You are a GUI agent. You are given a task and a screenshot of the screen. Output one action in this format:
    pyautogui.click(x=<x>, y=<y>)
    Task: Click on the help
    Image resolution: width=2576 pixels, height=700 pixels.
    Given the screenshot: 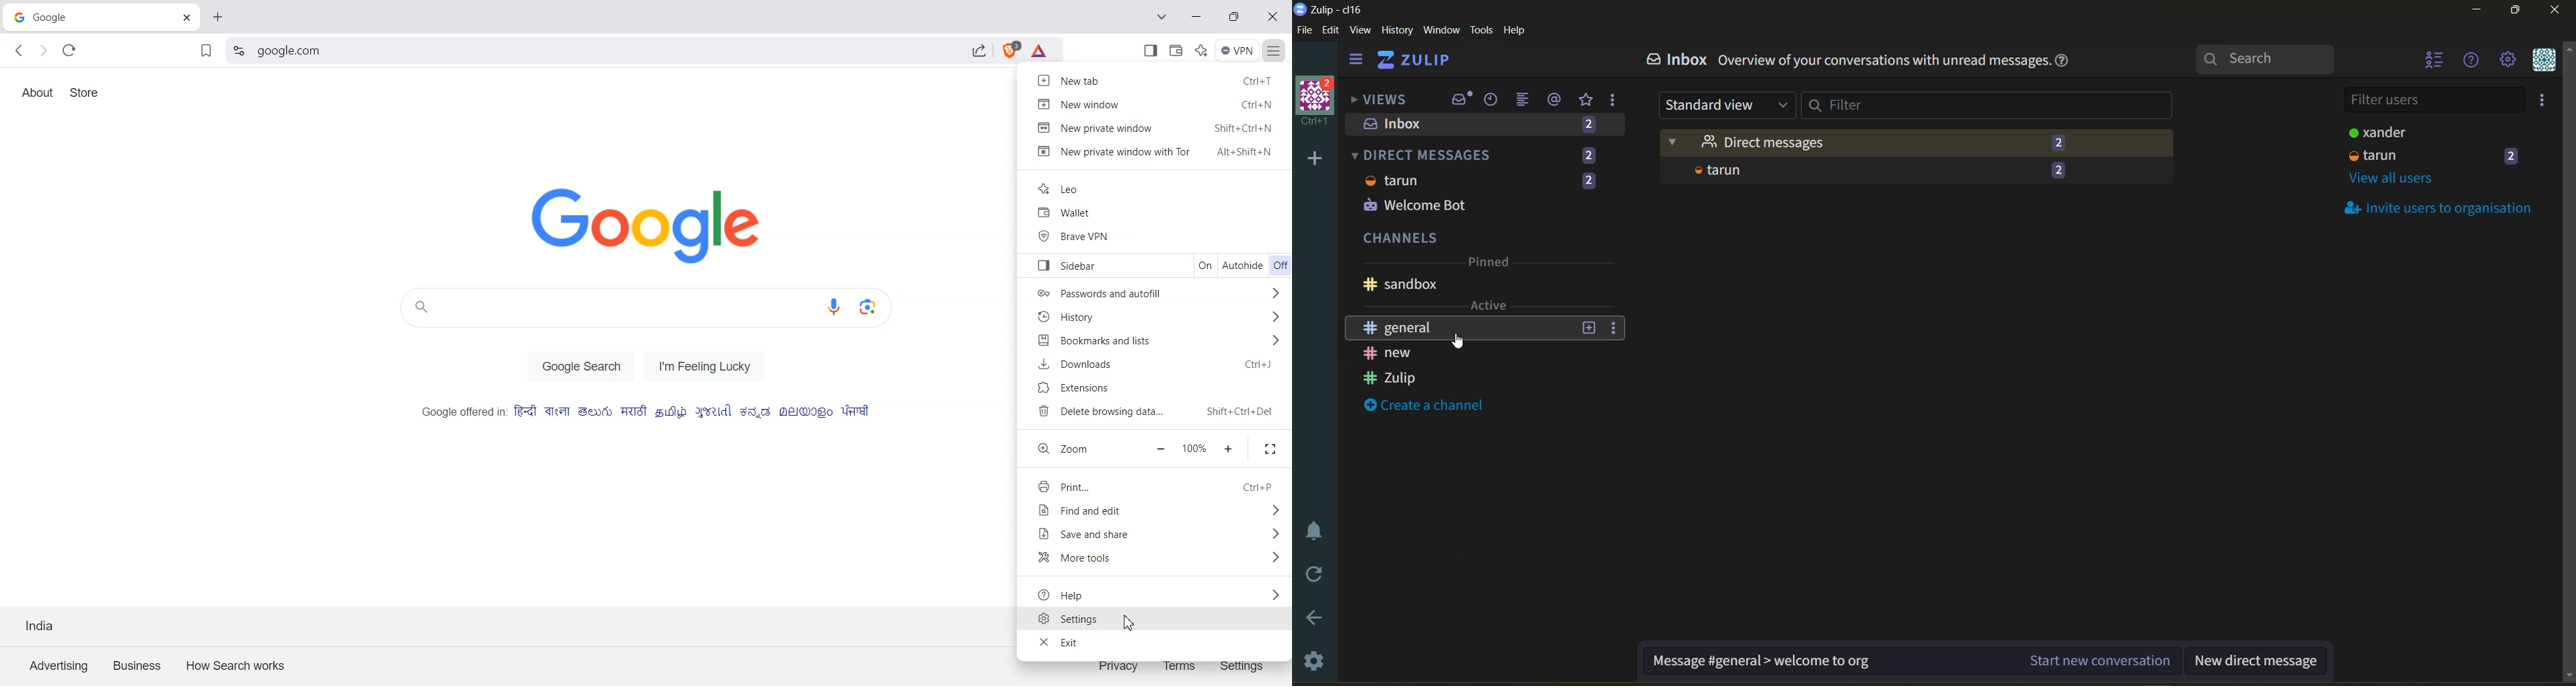 What is the action you would take?
    pyautogui.click(x=2069, y=63)
    